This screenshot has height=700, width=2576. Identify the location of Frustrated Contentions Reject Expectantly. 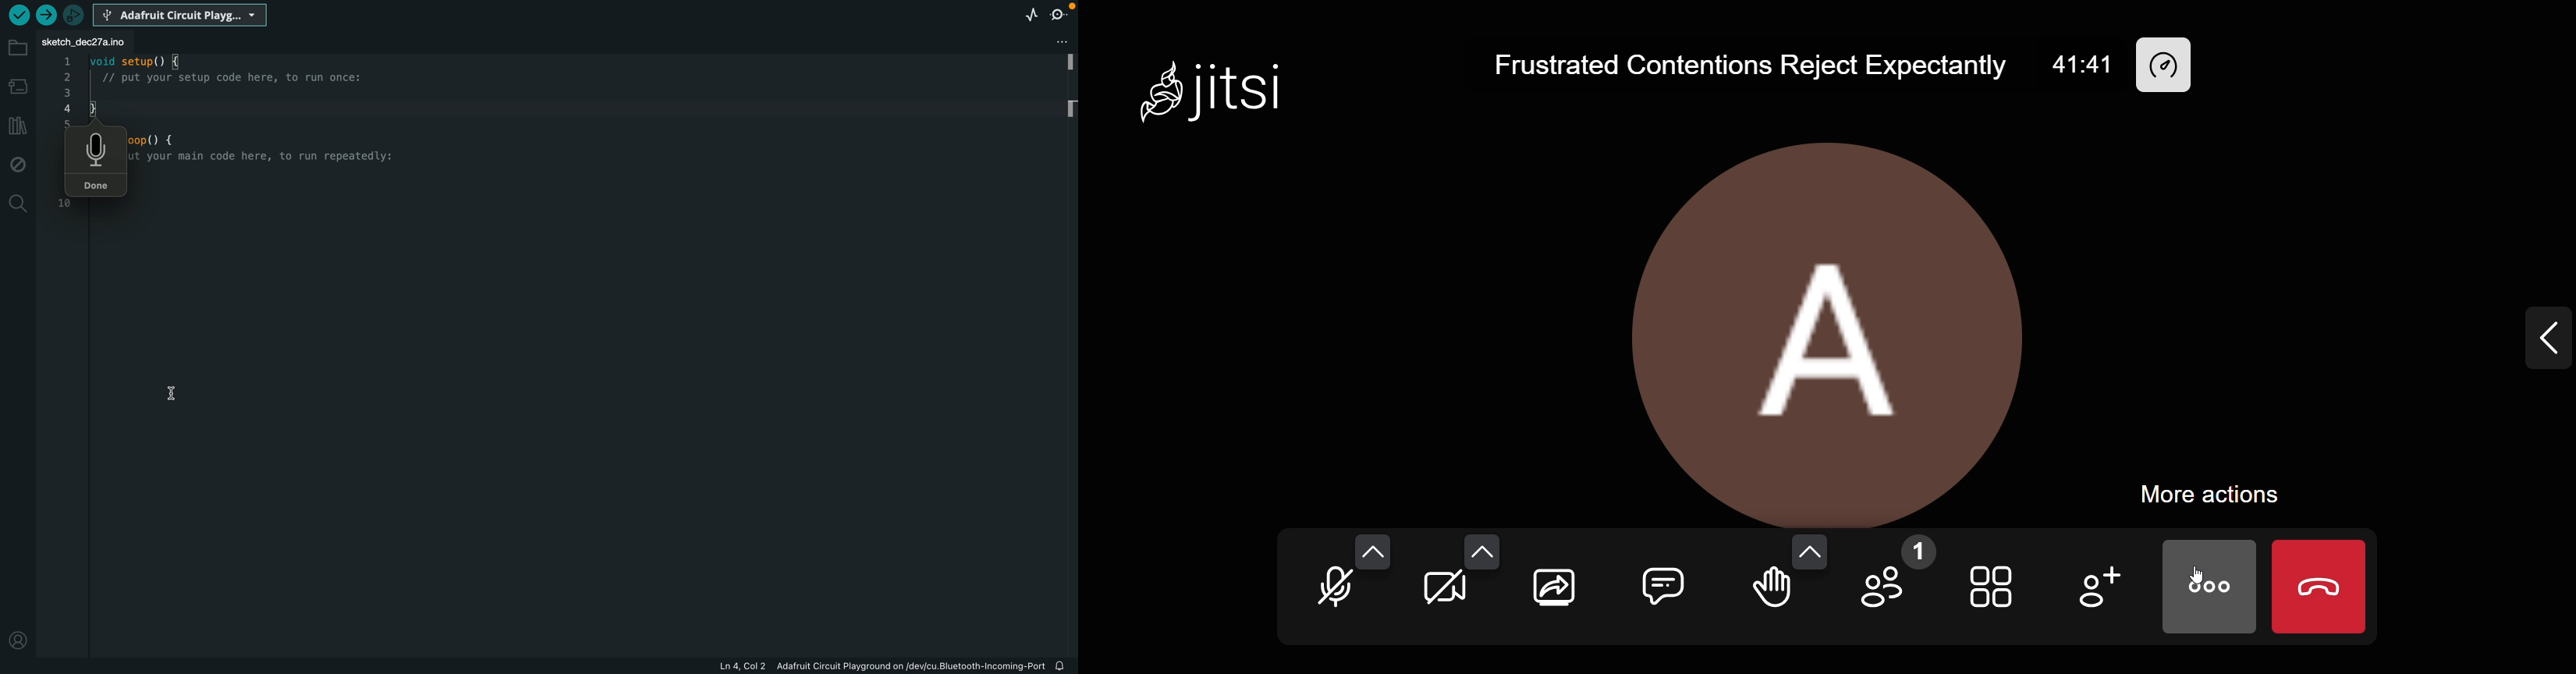
(1757, 66).